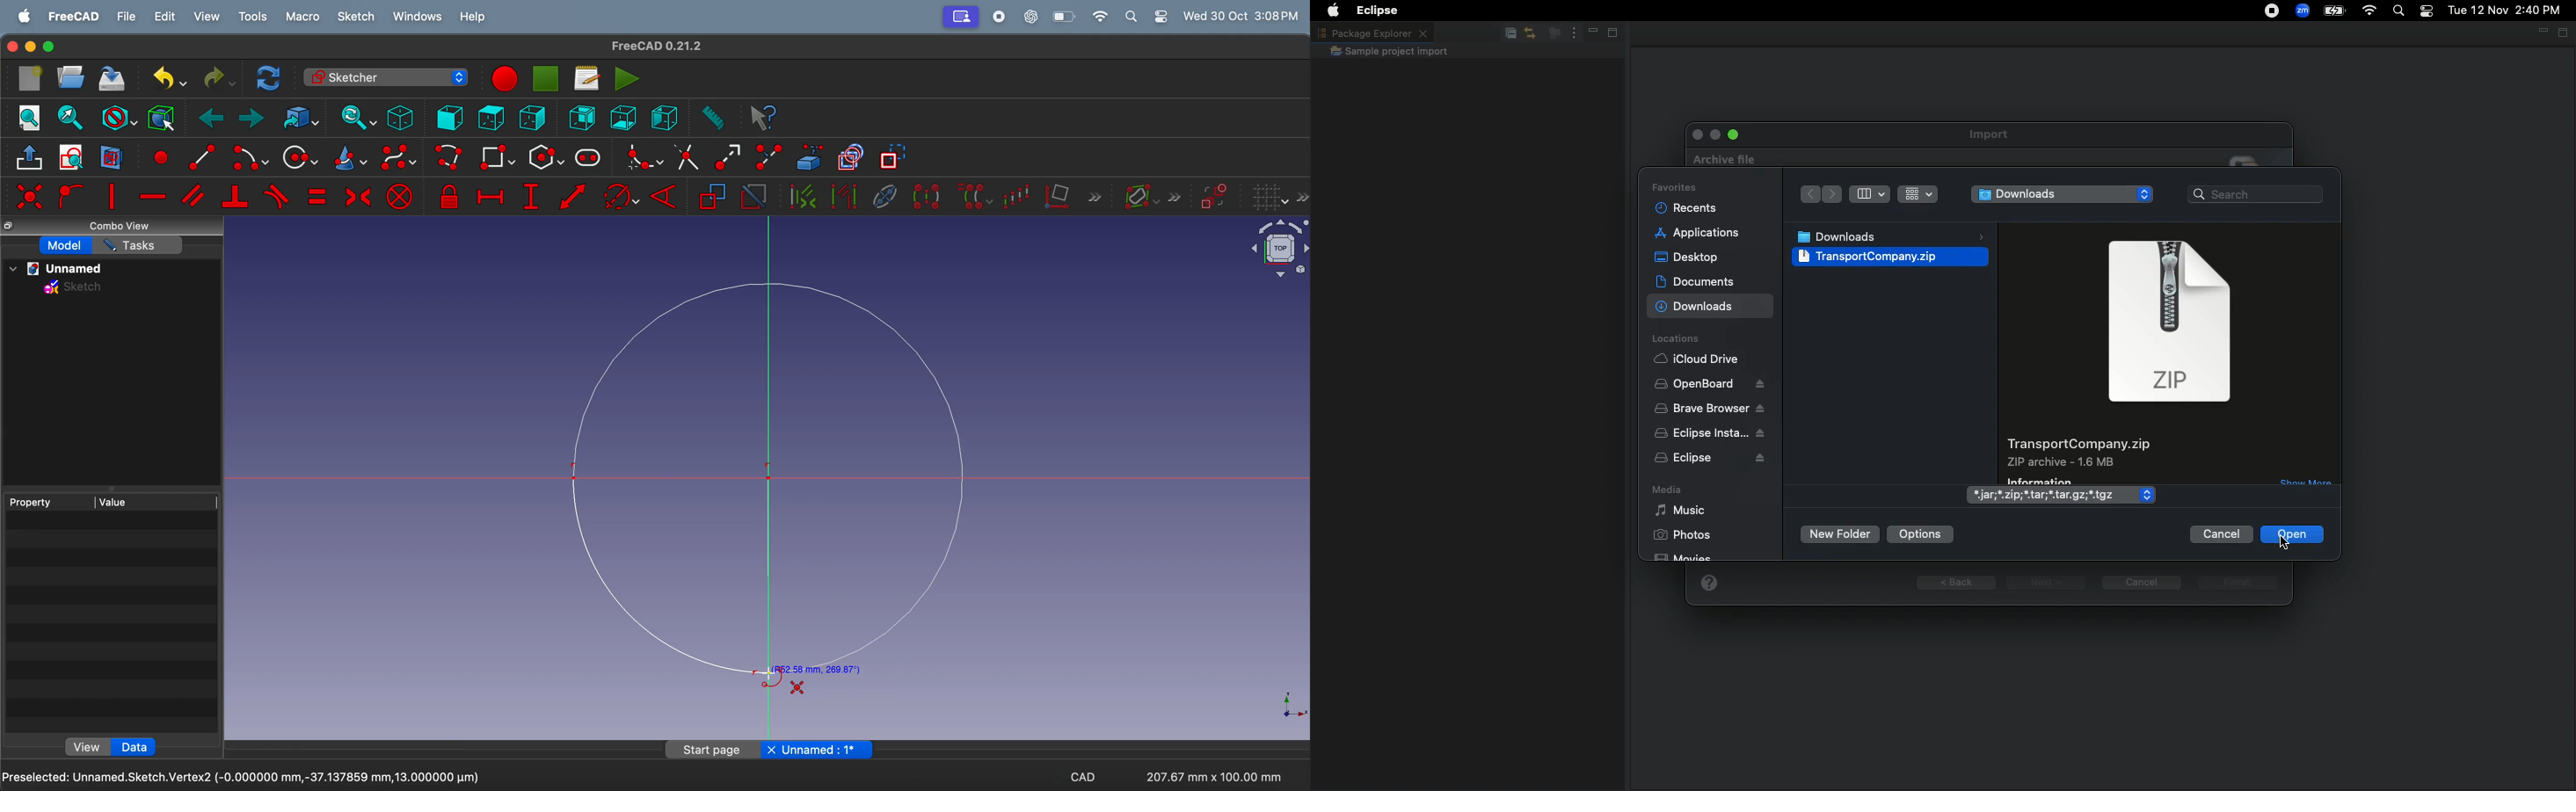 This screenshot has width=2576, height=812. Describe the element at coordinates (2062, 497) in the screenshot. I see `“jar;zip;*tar;"targz;*tgz  O` at that location.